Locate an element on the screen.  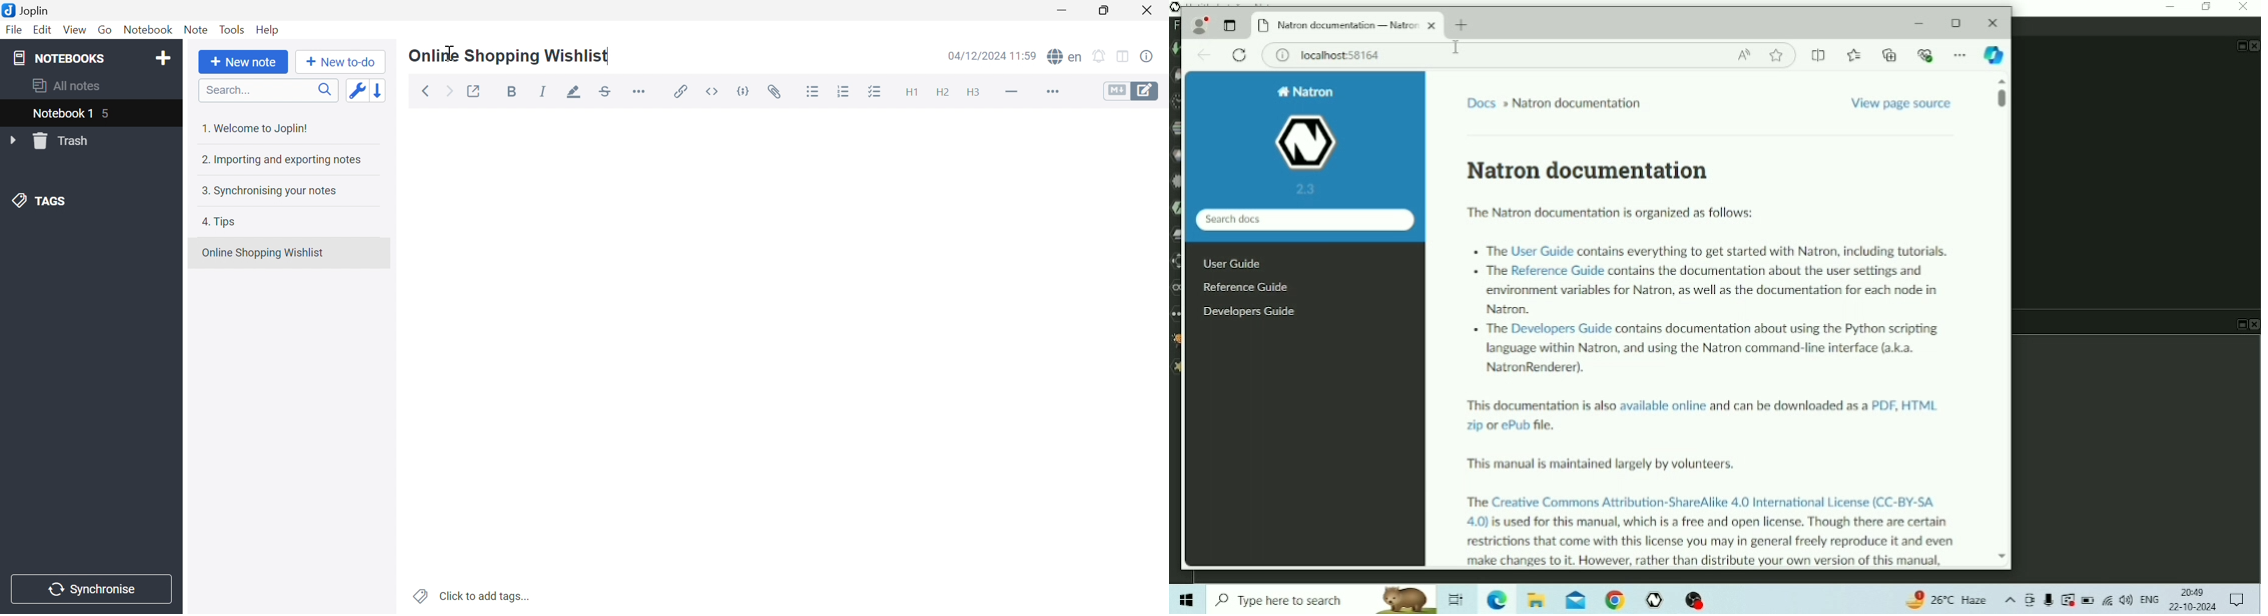
All notes is located at coordinates (69, 87).